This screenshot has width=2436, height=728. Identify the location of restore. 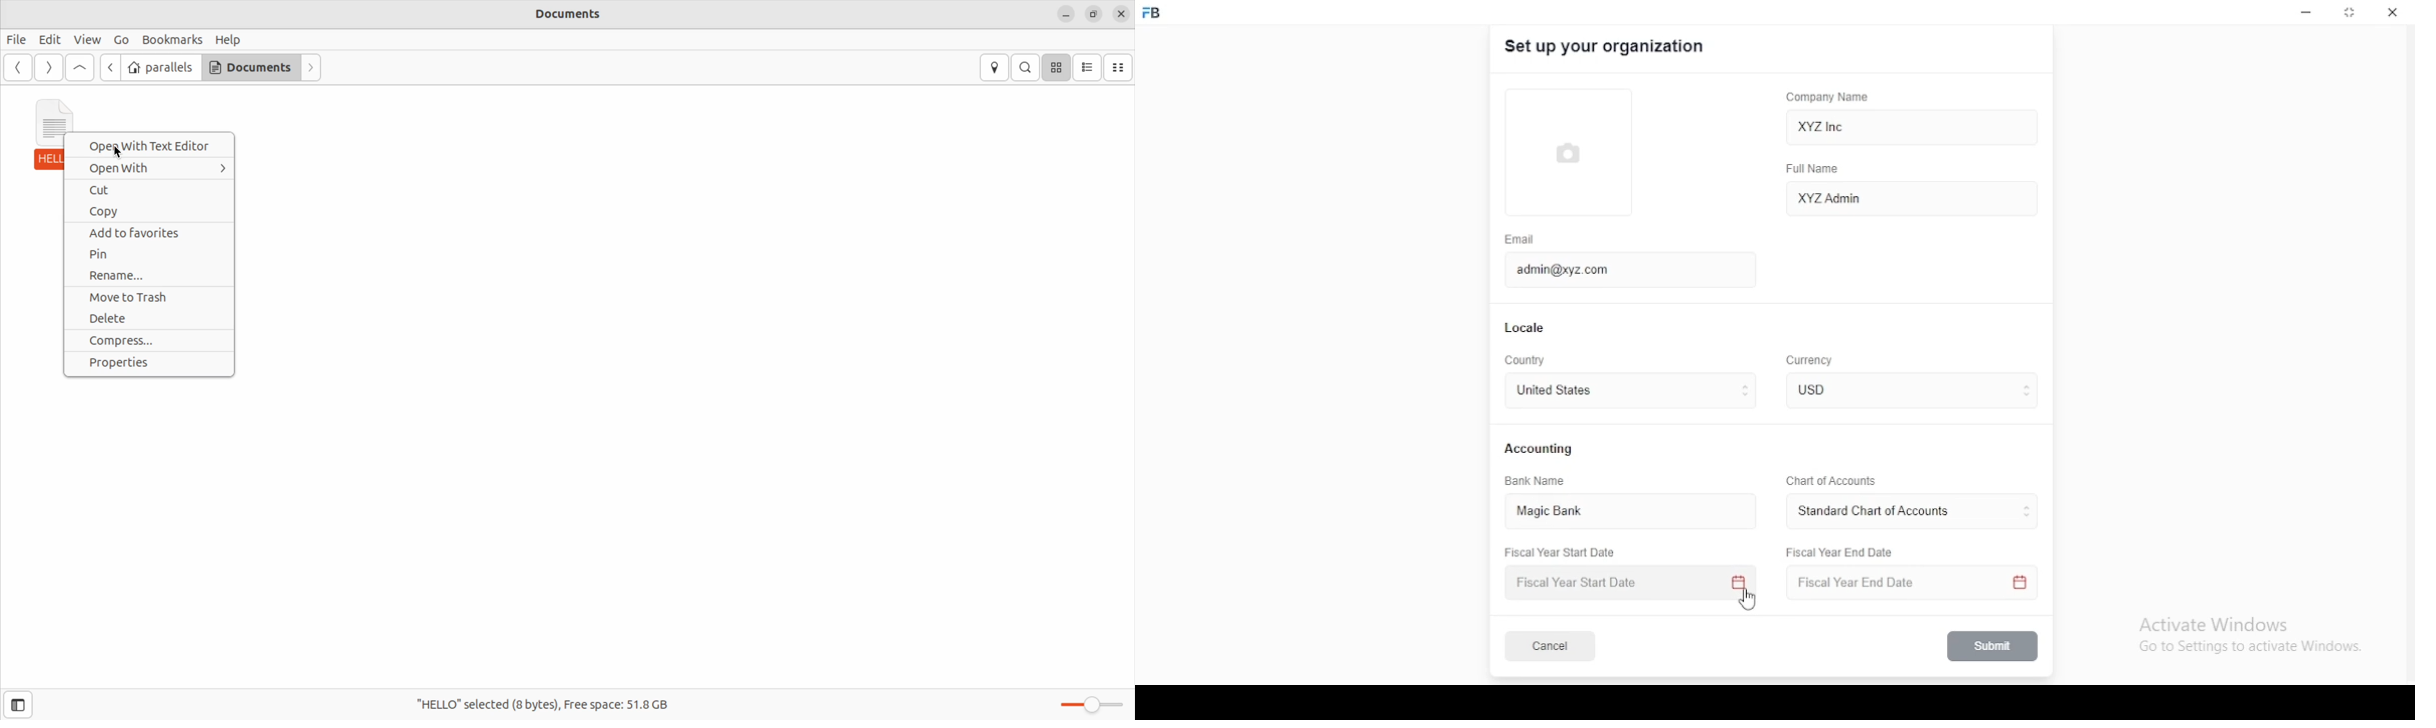
(2351, 14).